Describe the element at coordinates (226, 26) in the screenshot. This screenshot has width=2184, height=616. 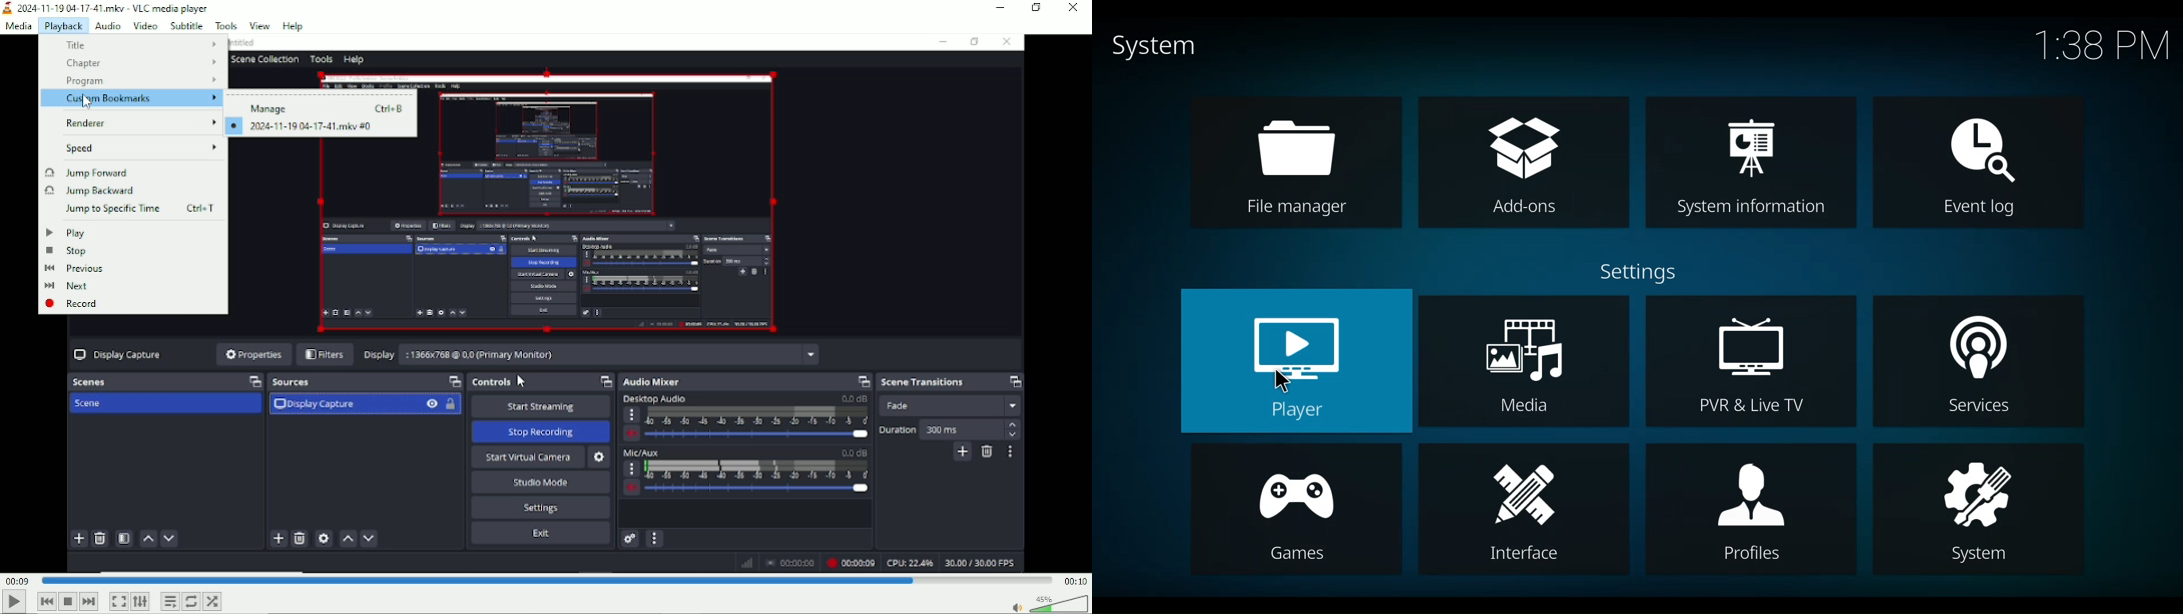
I see `Tools` at that location.